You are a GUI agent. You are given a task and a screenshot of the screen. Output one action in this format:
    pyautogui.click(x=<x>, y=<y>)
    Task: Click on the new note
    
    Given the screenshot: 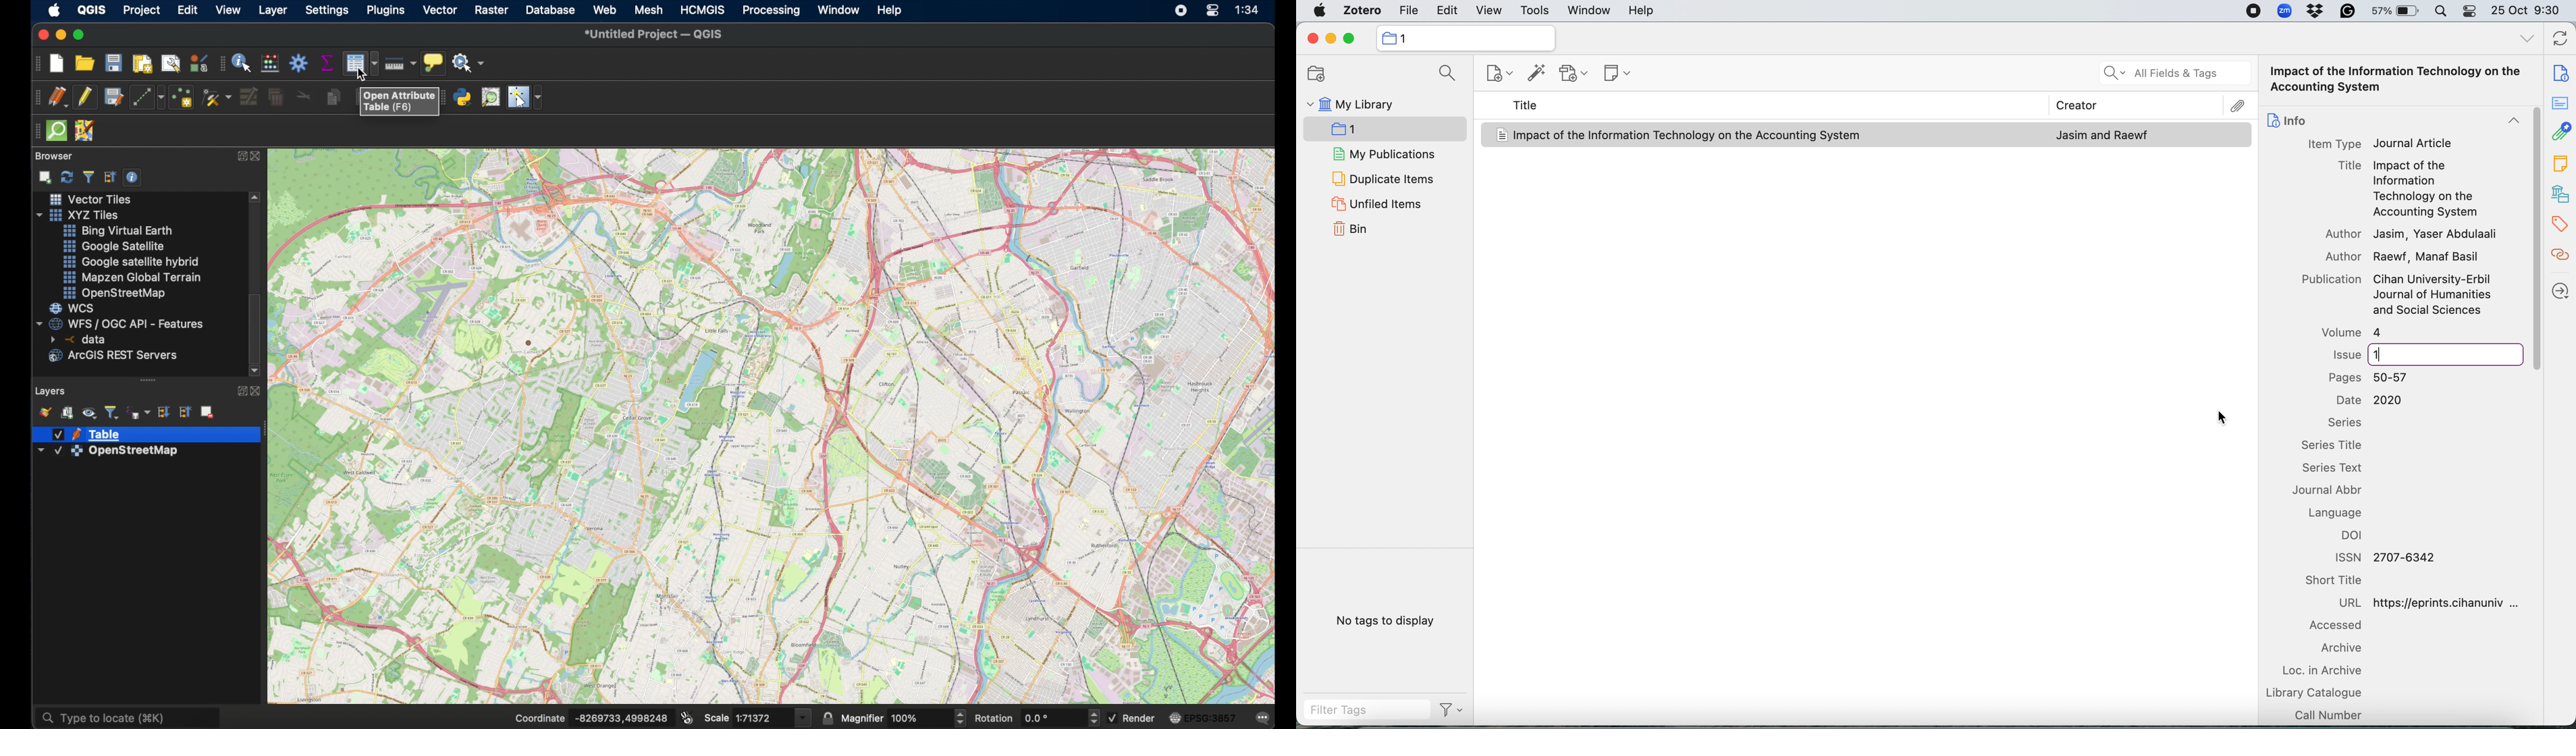 What is the action you would take?
    pyautogui.click(x=1616, y=75)
    